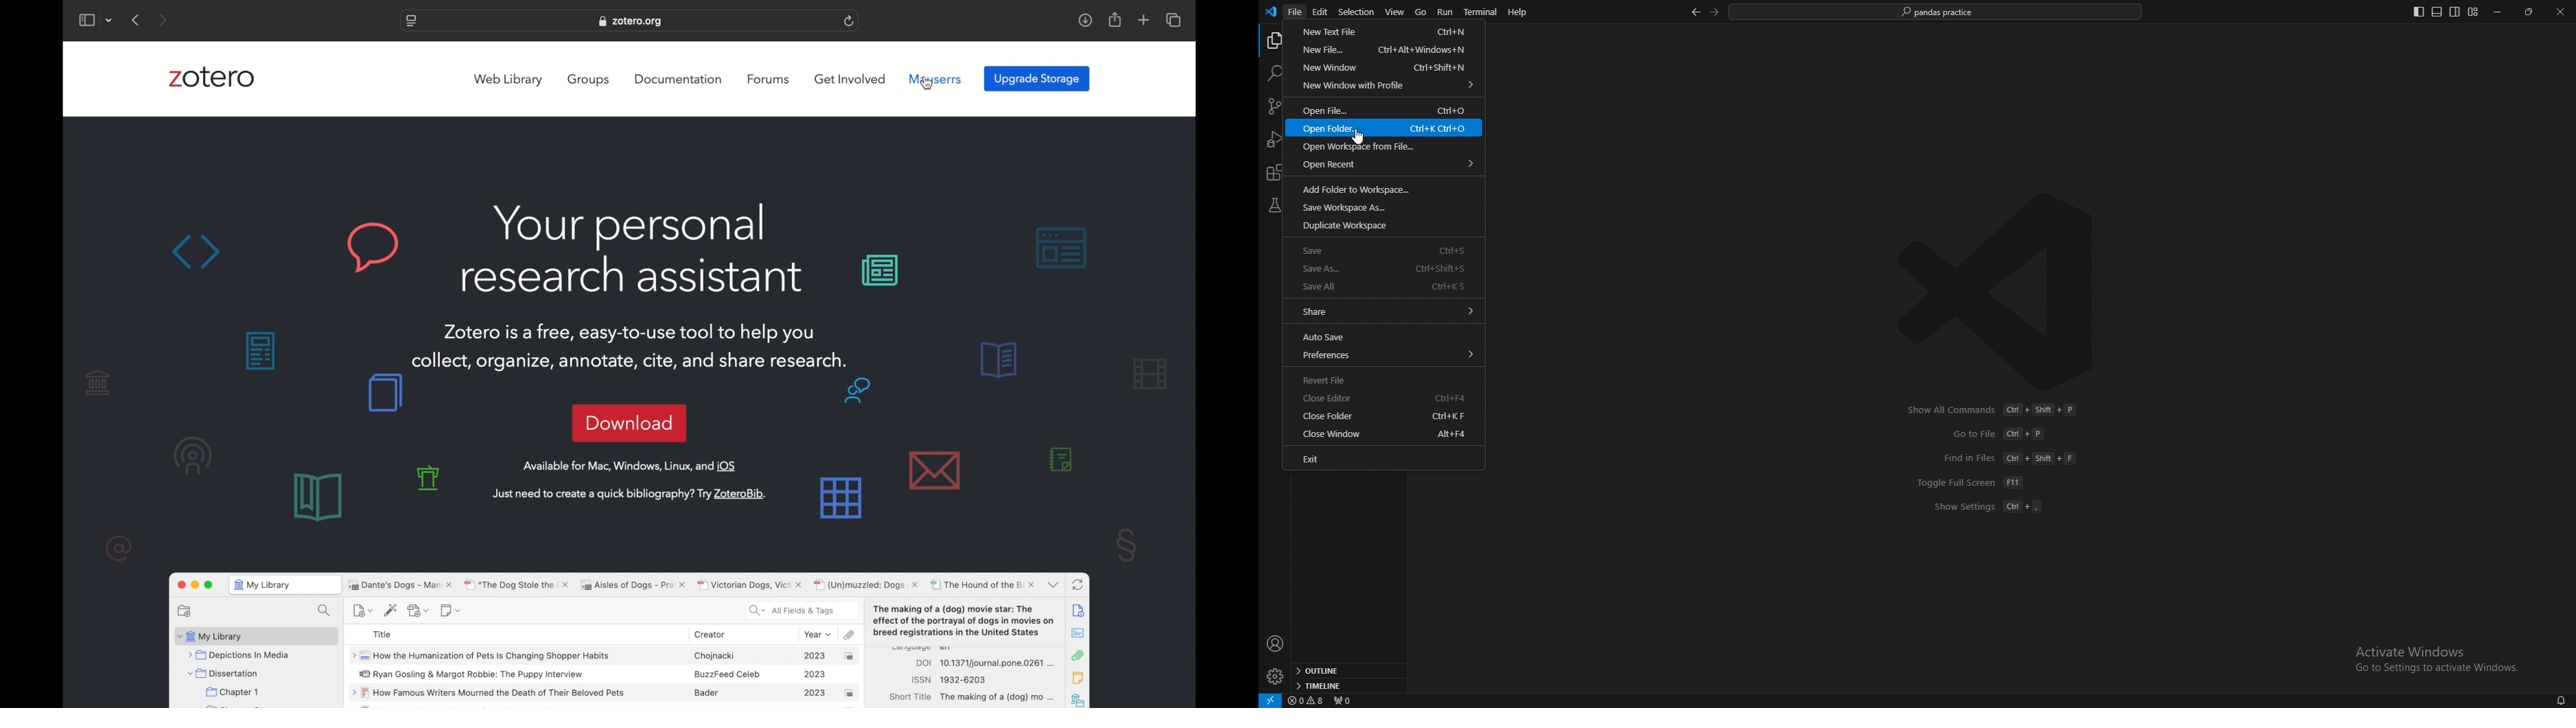  What do you see at coordinates (1384, 110) in the screenshot?
I see `open file` at bounding box center [1384, 110].